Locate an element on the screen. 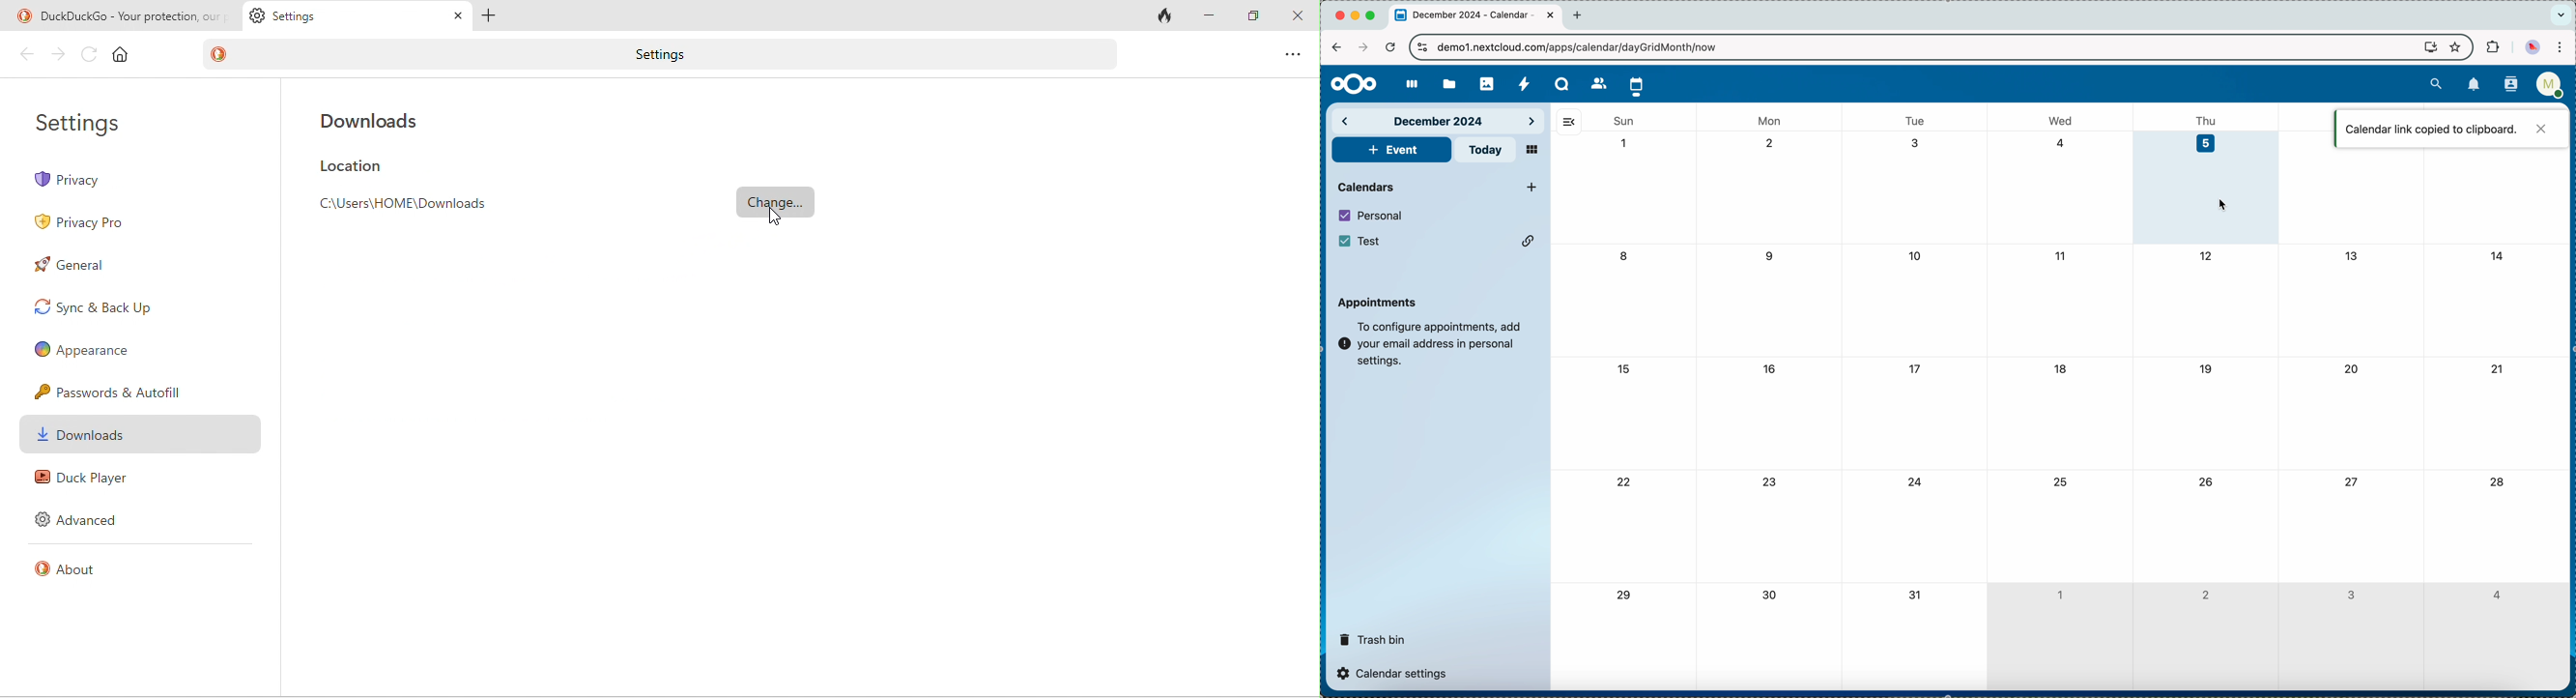 Image resolution: width=2576 pixels, height=700 pixels. 2 is located at coordinates (2206, 594).